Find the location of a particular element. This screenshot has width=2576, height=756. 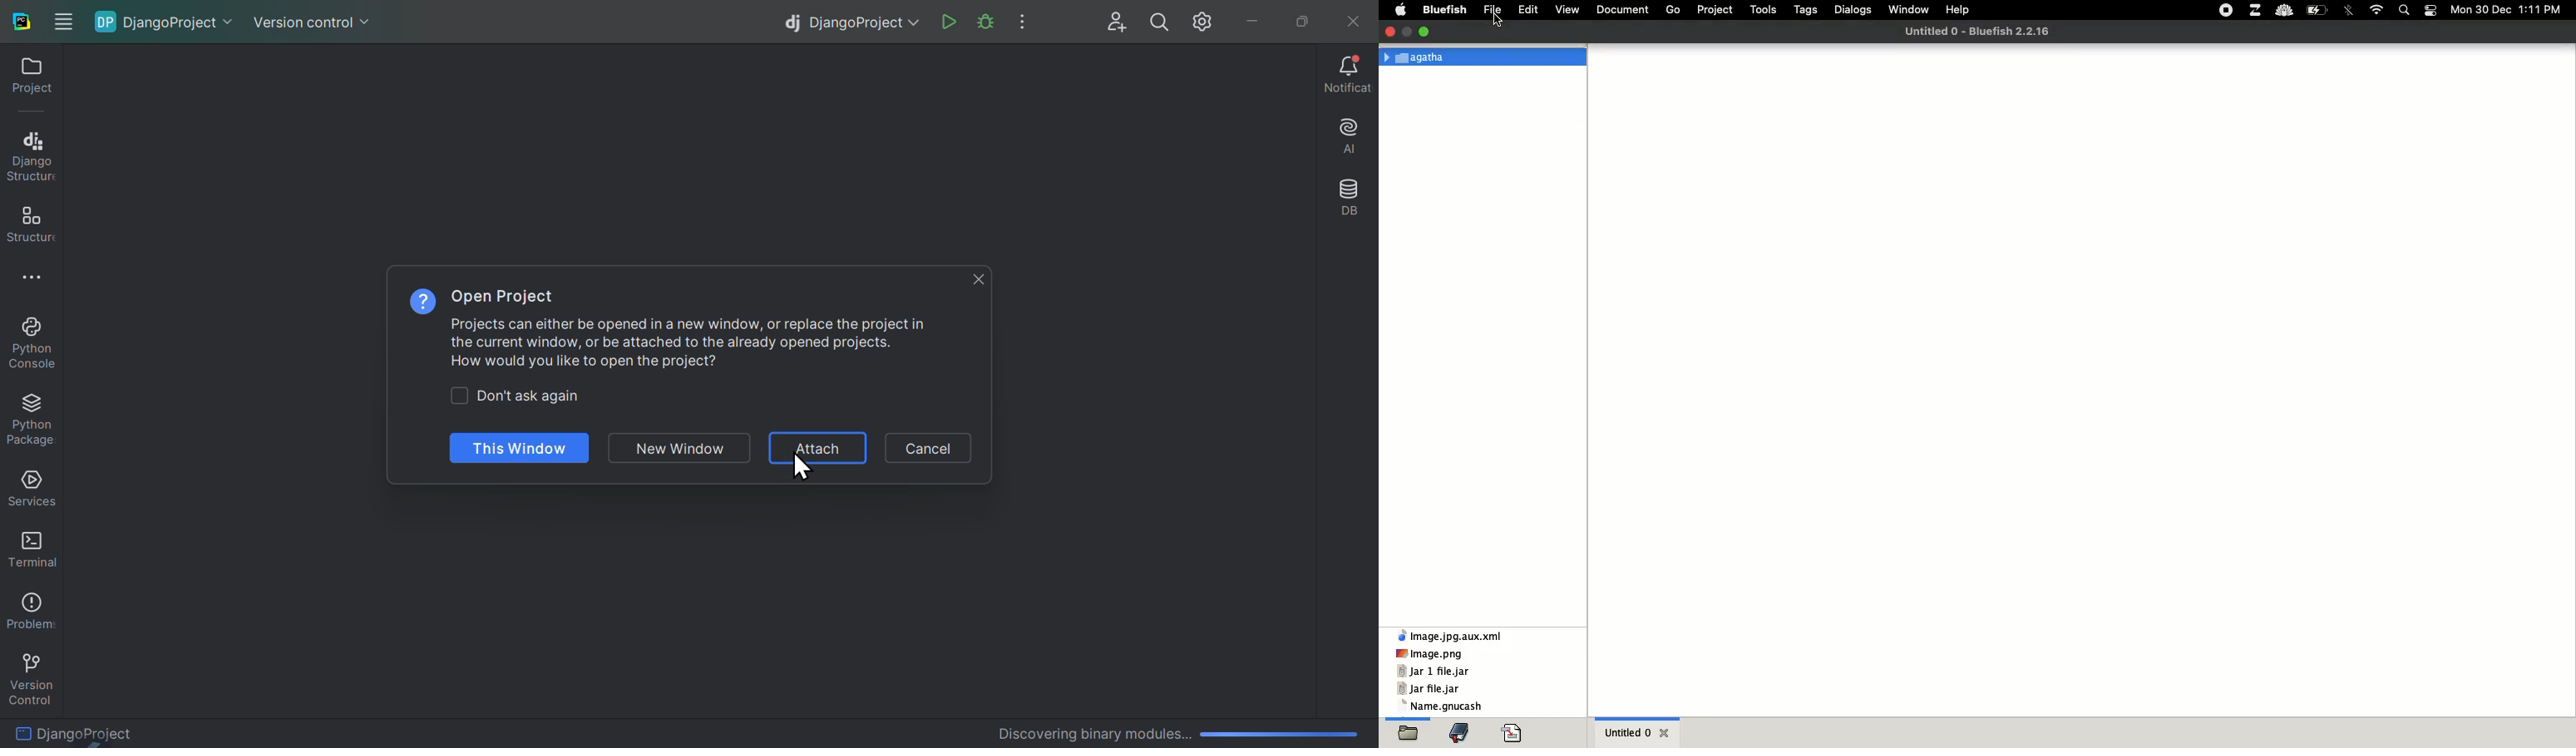

close is located at coordinates (1389, 29).